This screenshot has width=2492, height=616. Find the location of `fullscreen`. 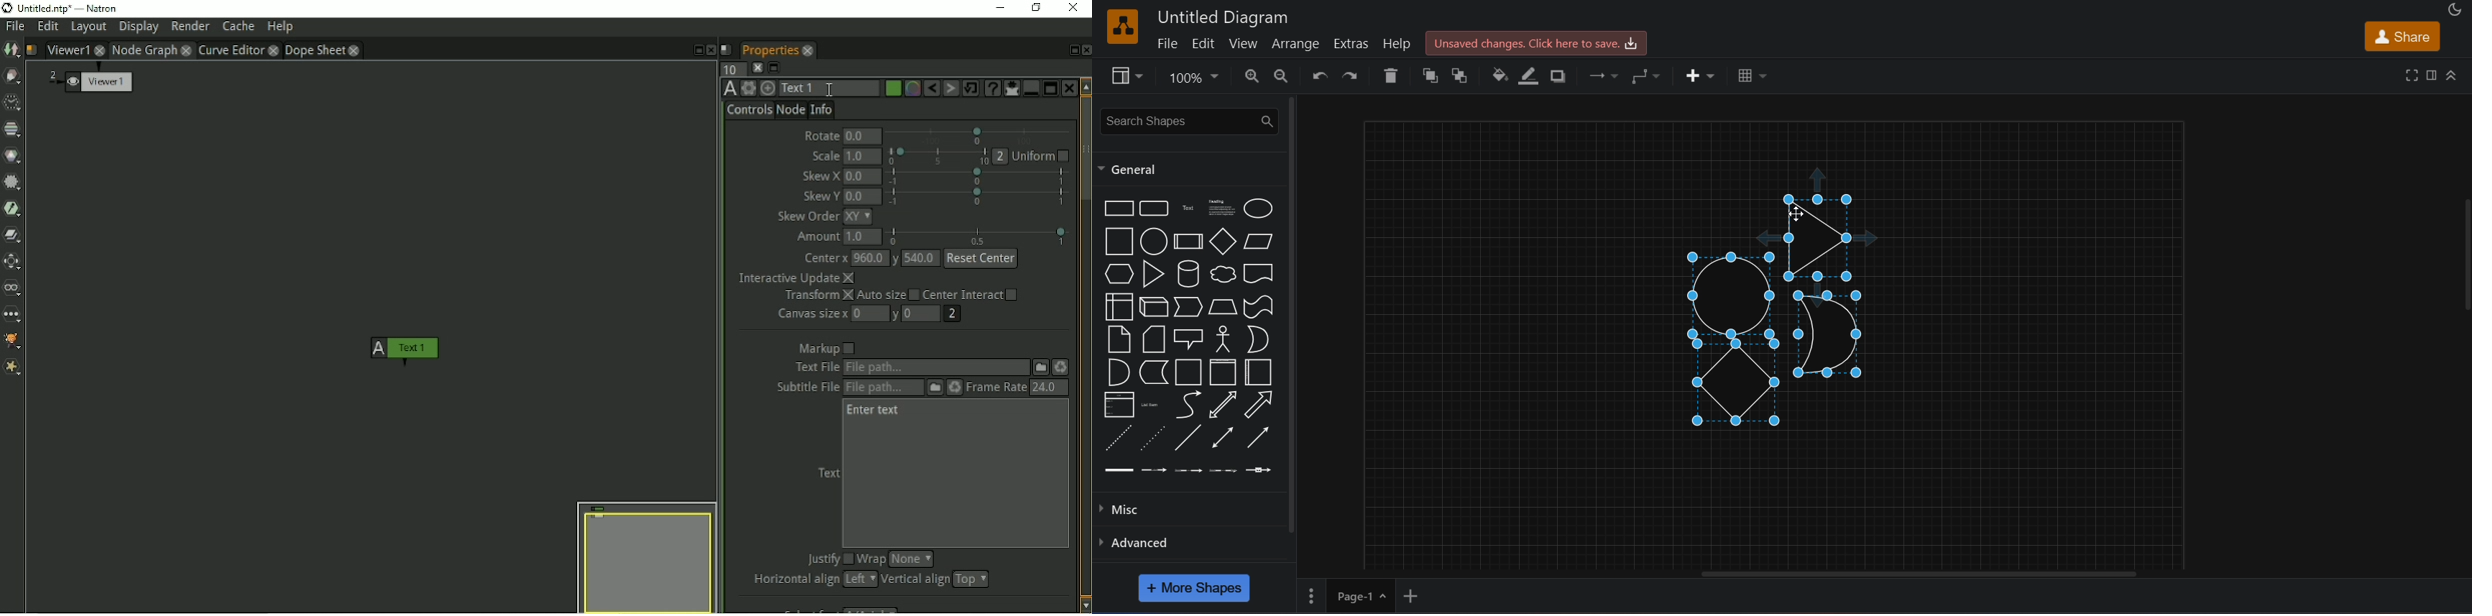

fullscreen is located at coordinates (2410, 75).